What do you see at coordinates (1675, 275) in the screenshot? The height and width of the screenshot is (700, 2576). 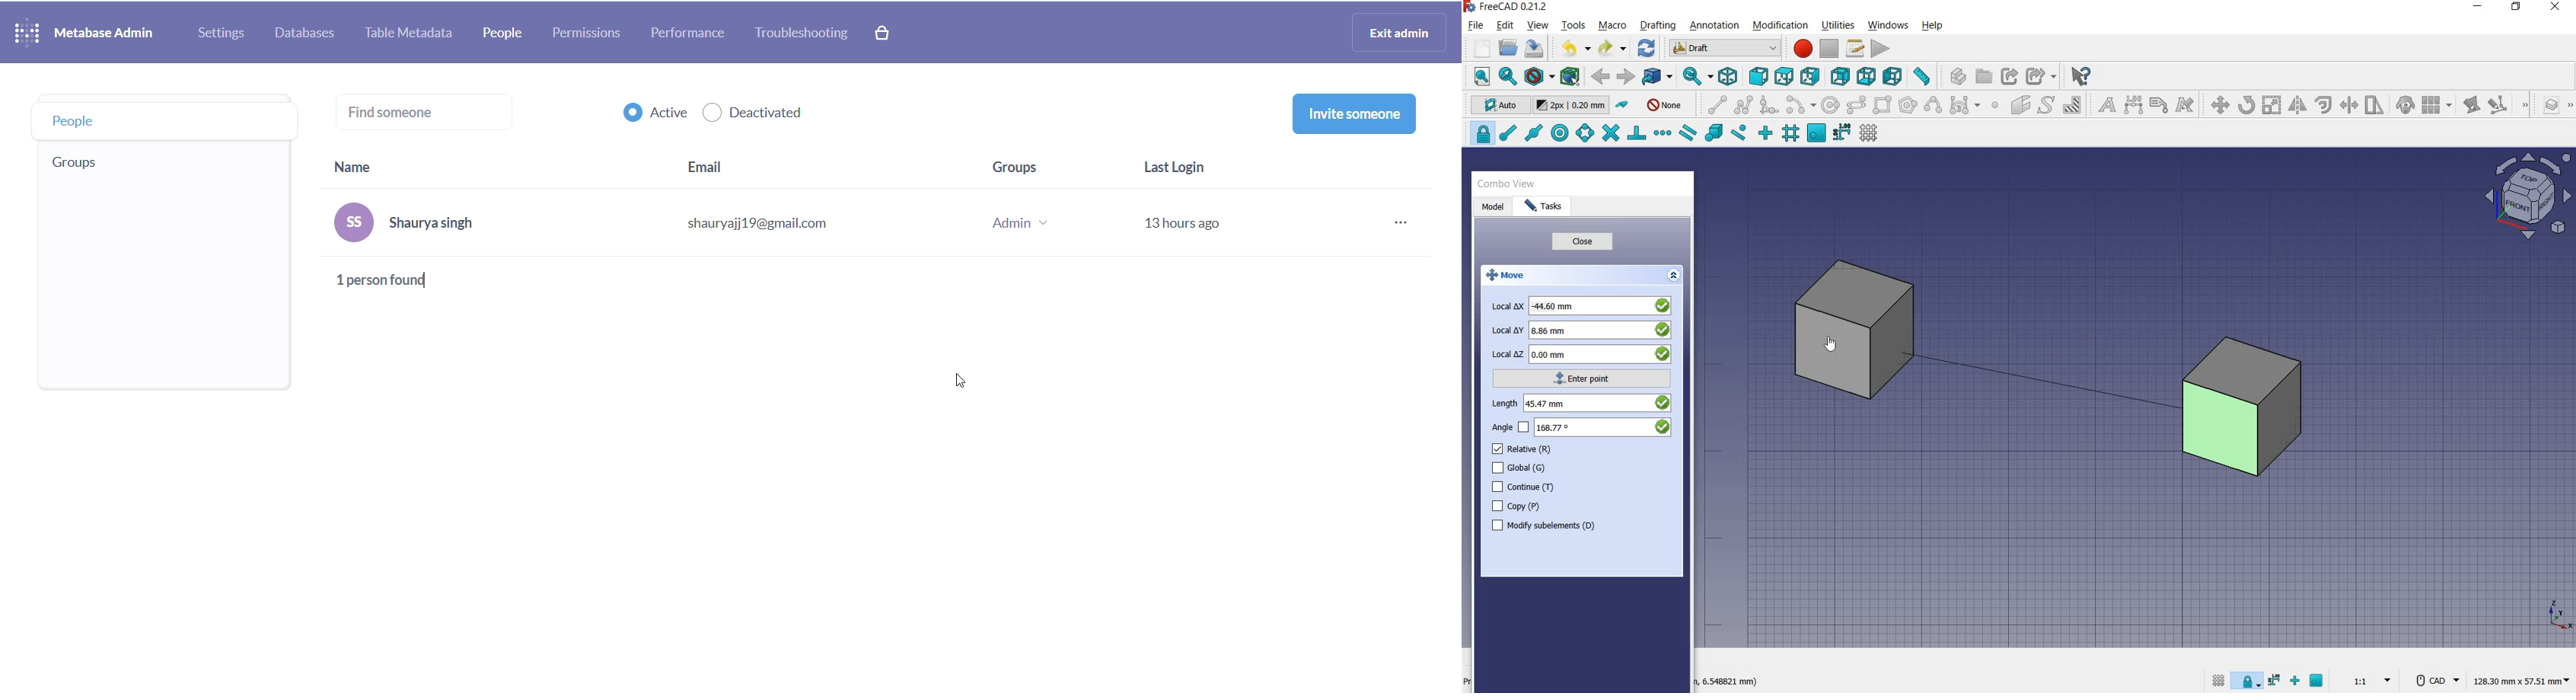 I see `expand` at bounding box center [1675, 275].